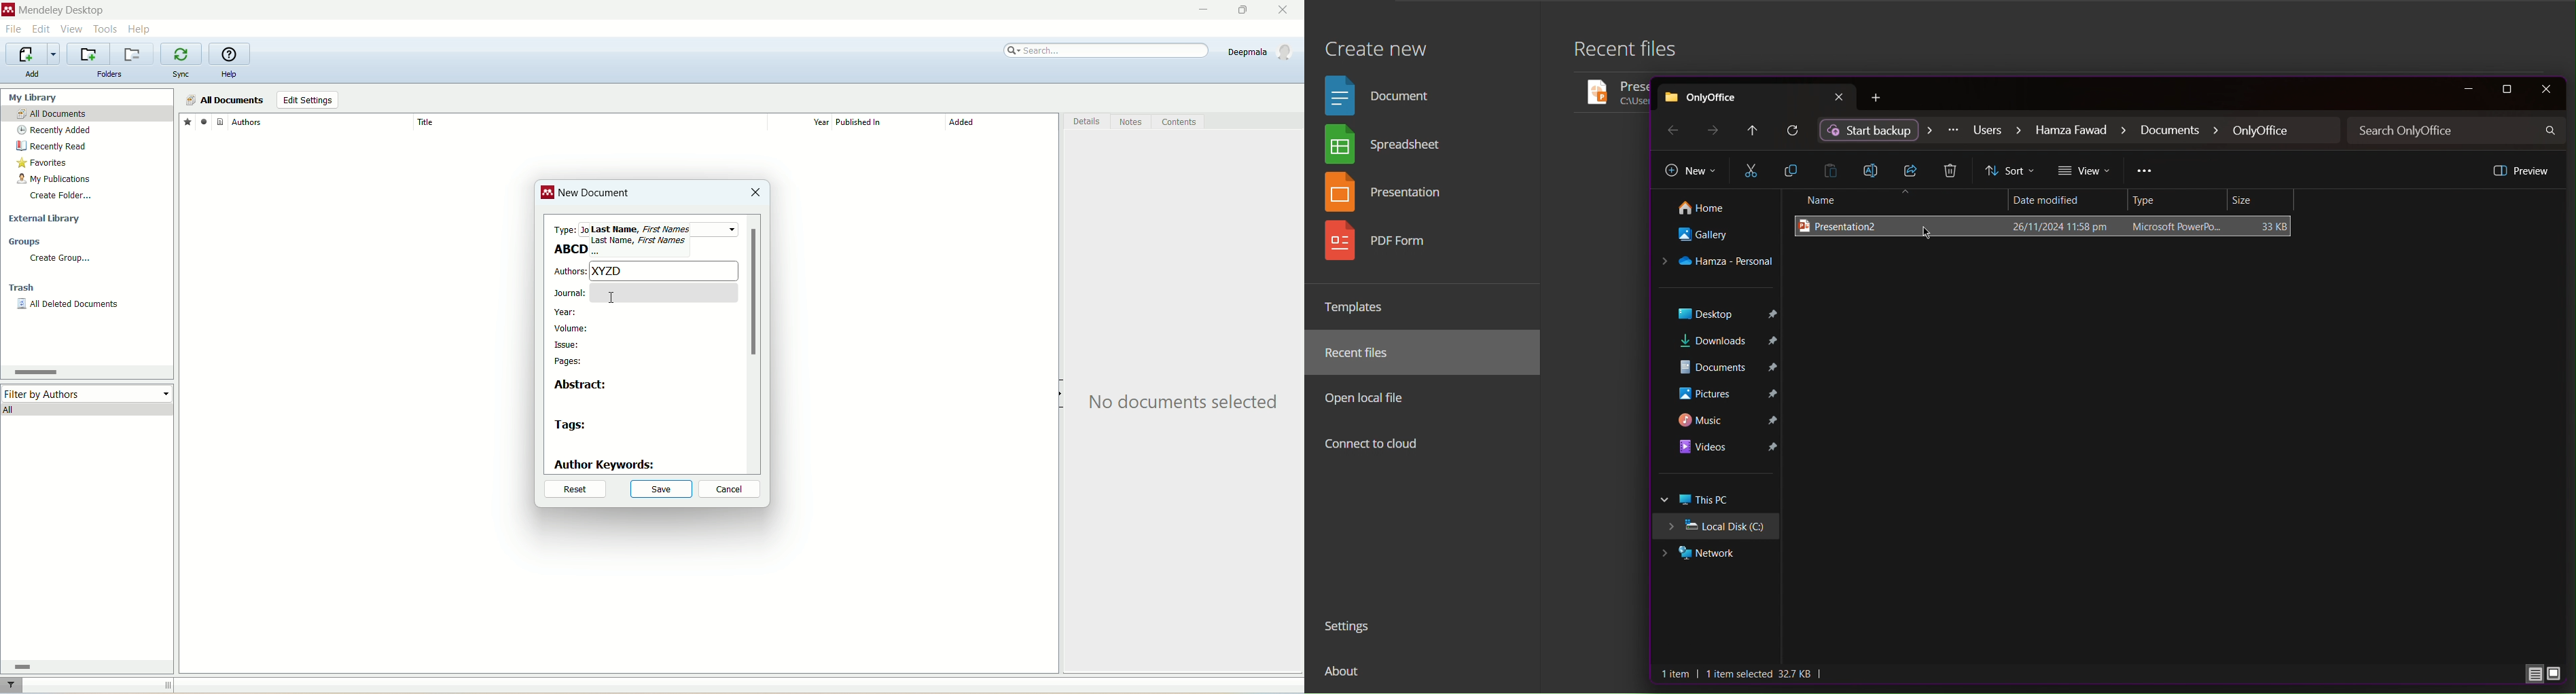 Image resolution: width=2576 pixels, height=700 pixels. Describe the element at coordinates (589, 122) in the screenshot. I see `title` at that location.